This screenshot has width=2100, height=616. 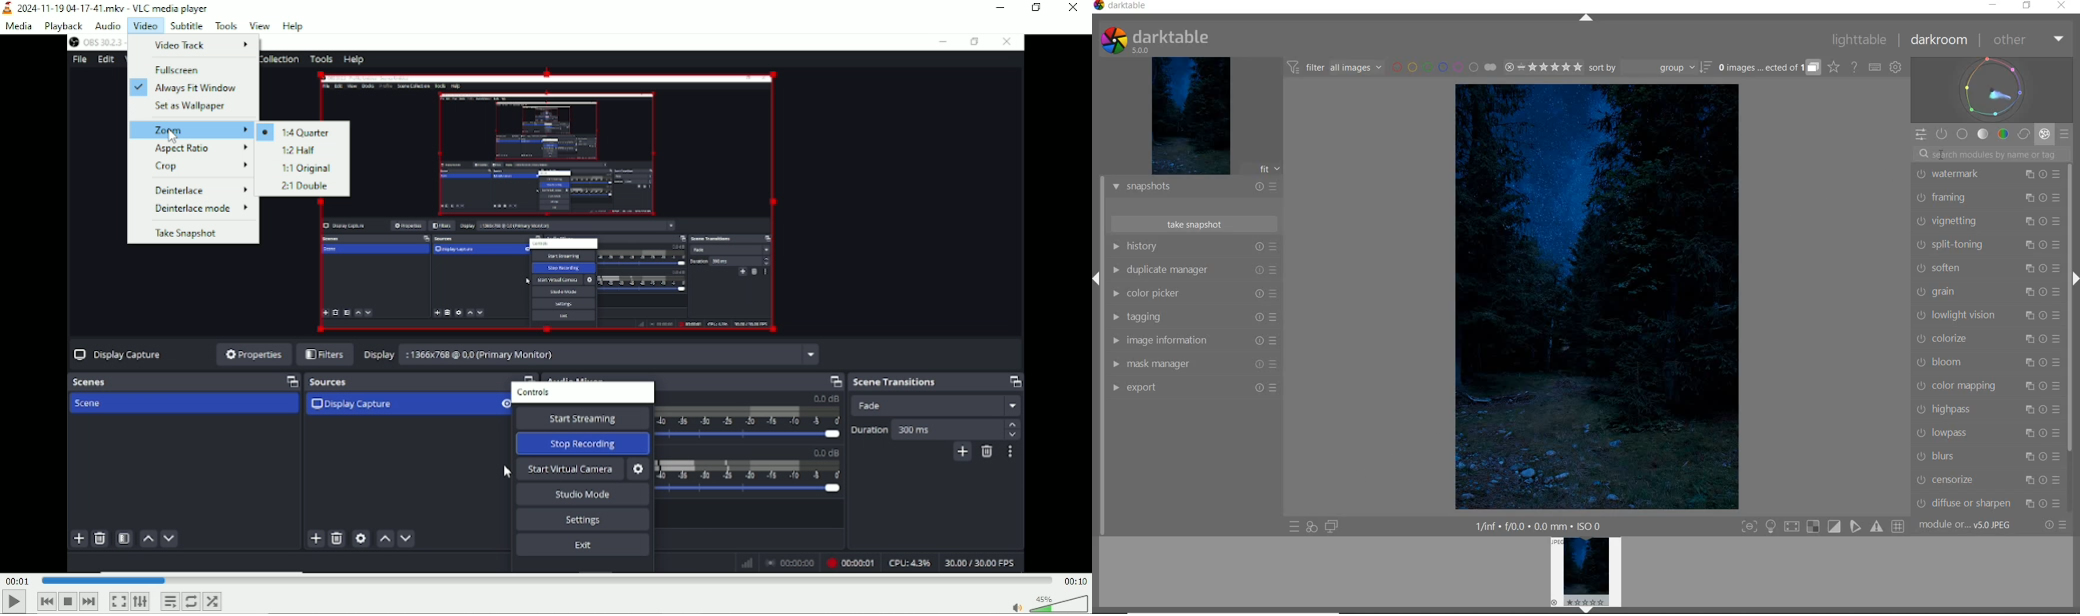 I want to click on LOWPASS, so click(x=1985, y=433).